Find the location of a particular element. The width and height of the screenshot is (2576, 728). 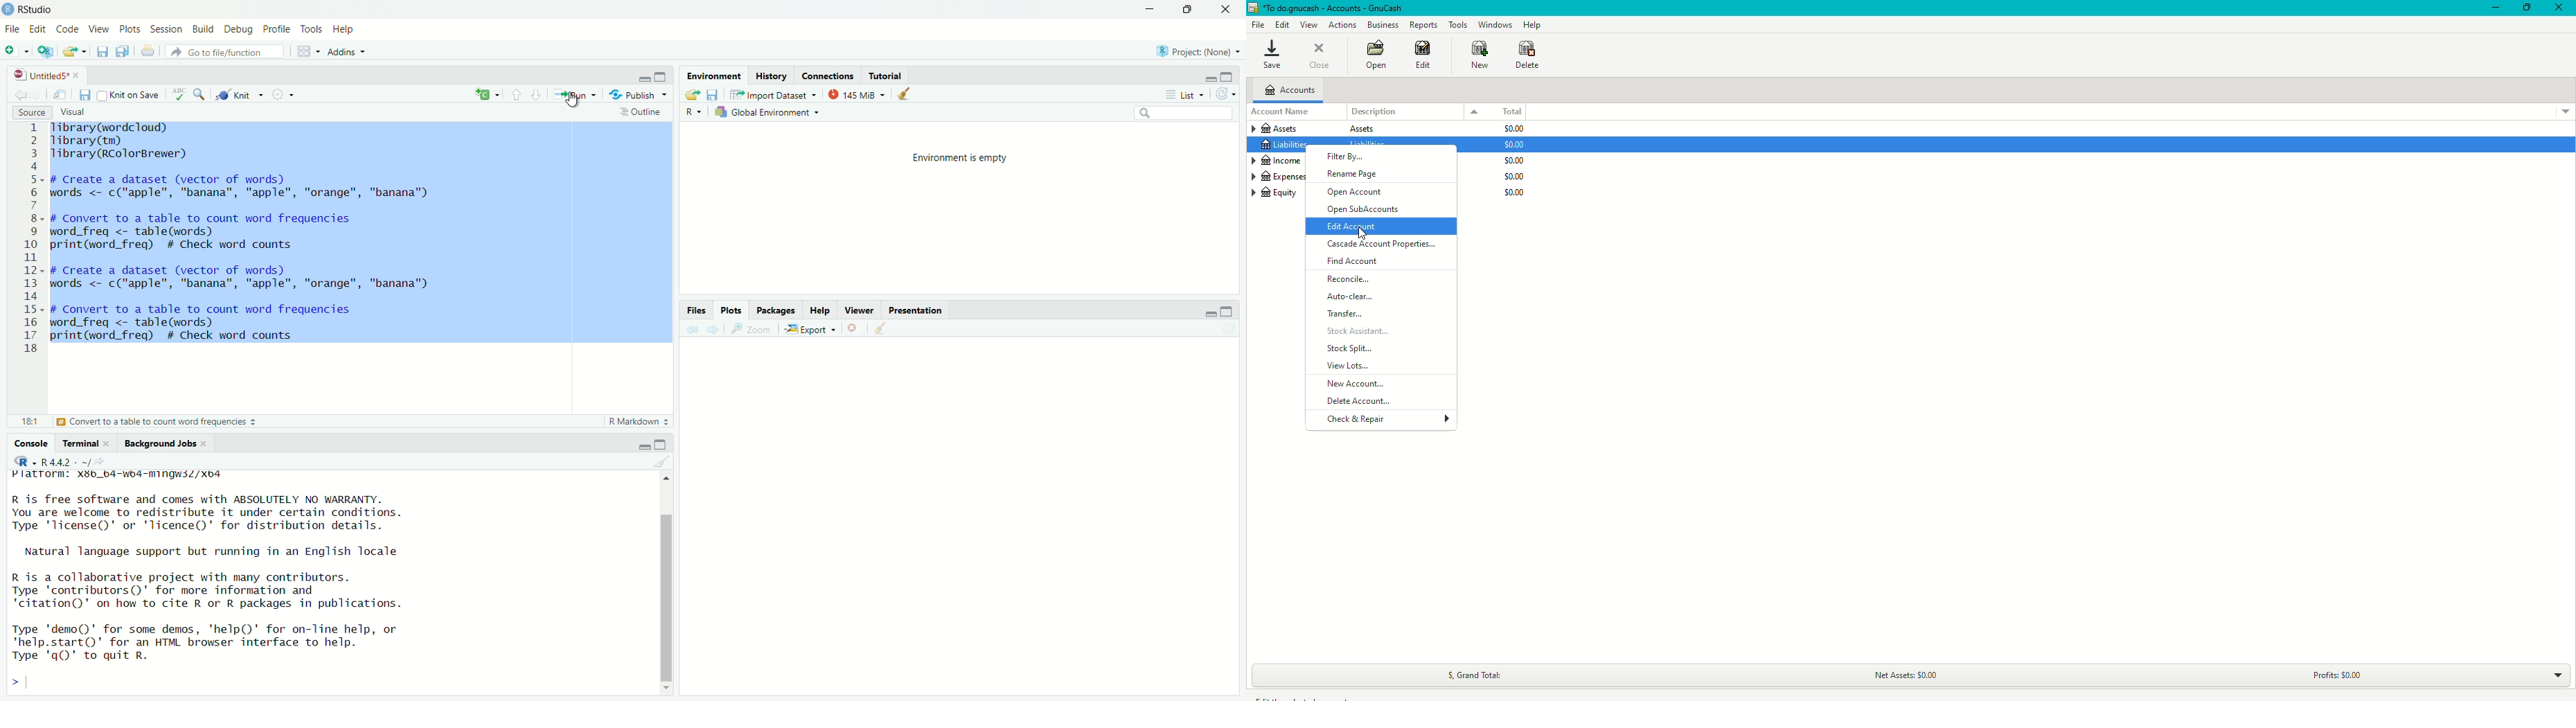

Kint is located at coordinates (239, 93).